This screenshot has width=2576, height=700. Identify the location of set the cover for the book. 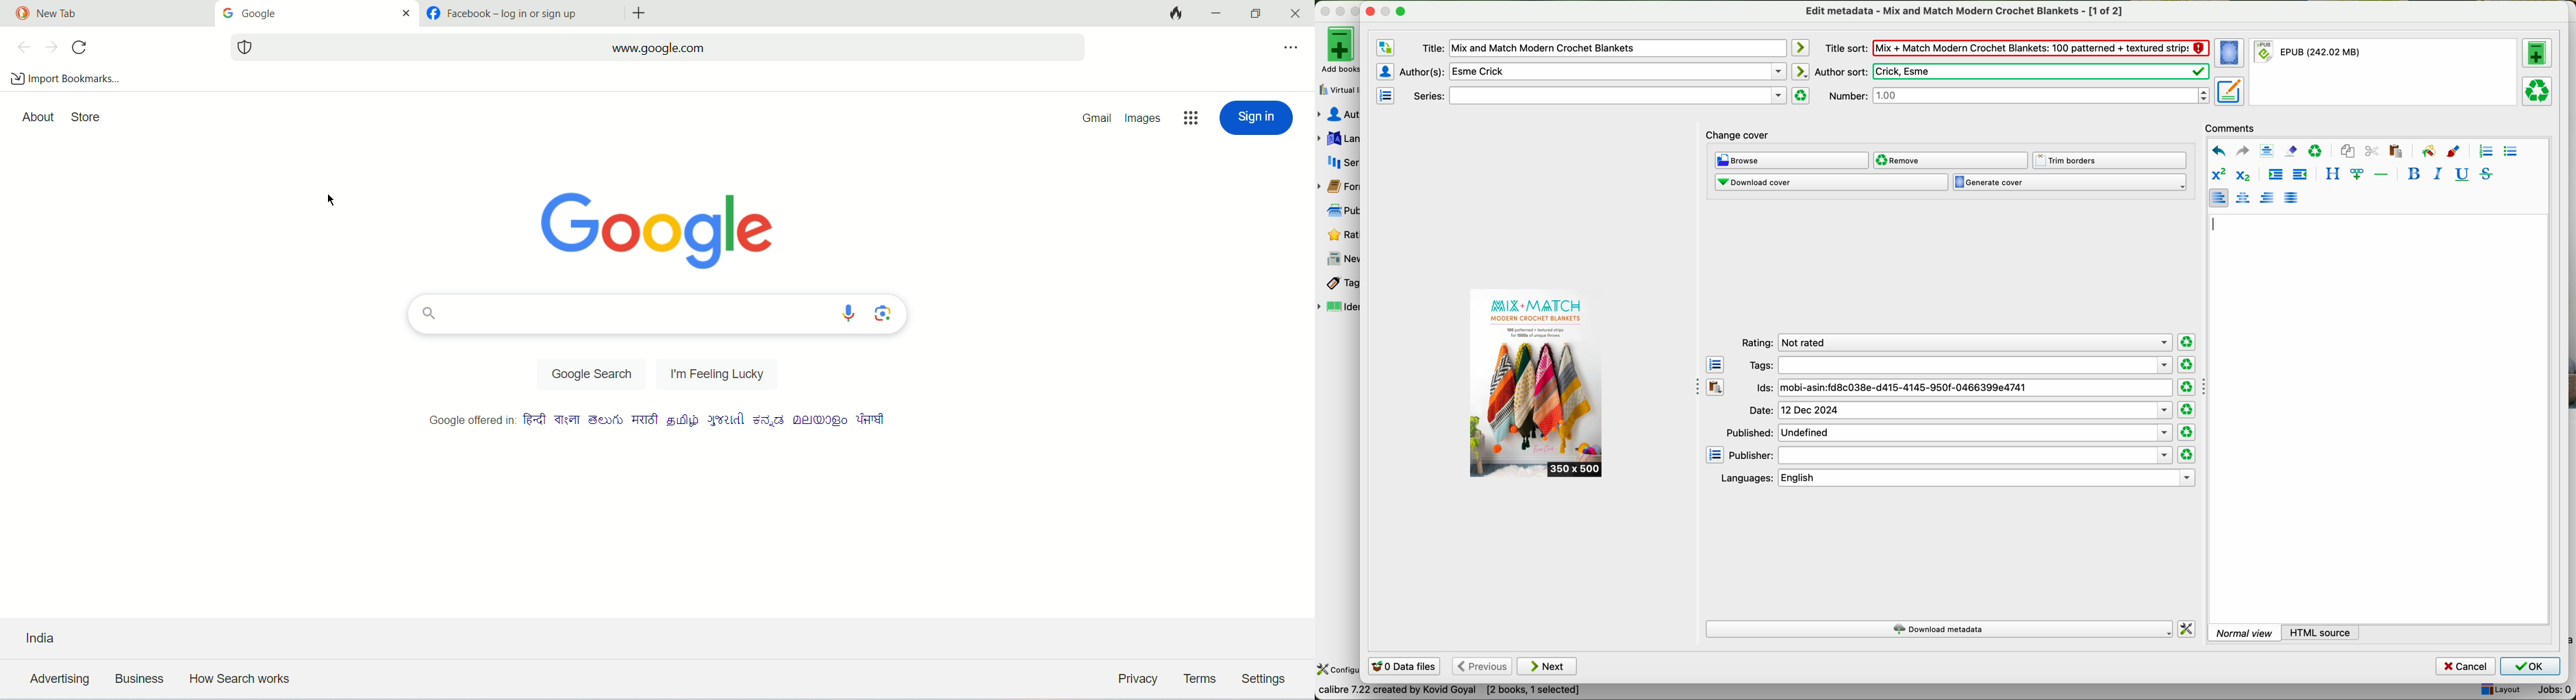
(2231, 54).